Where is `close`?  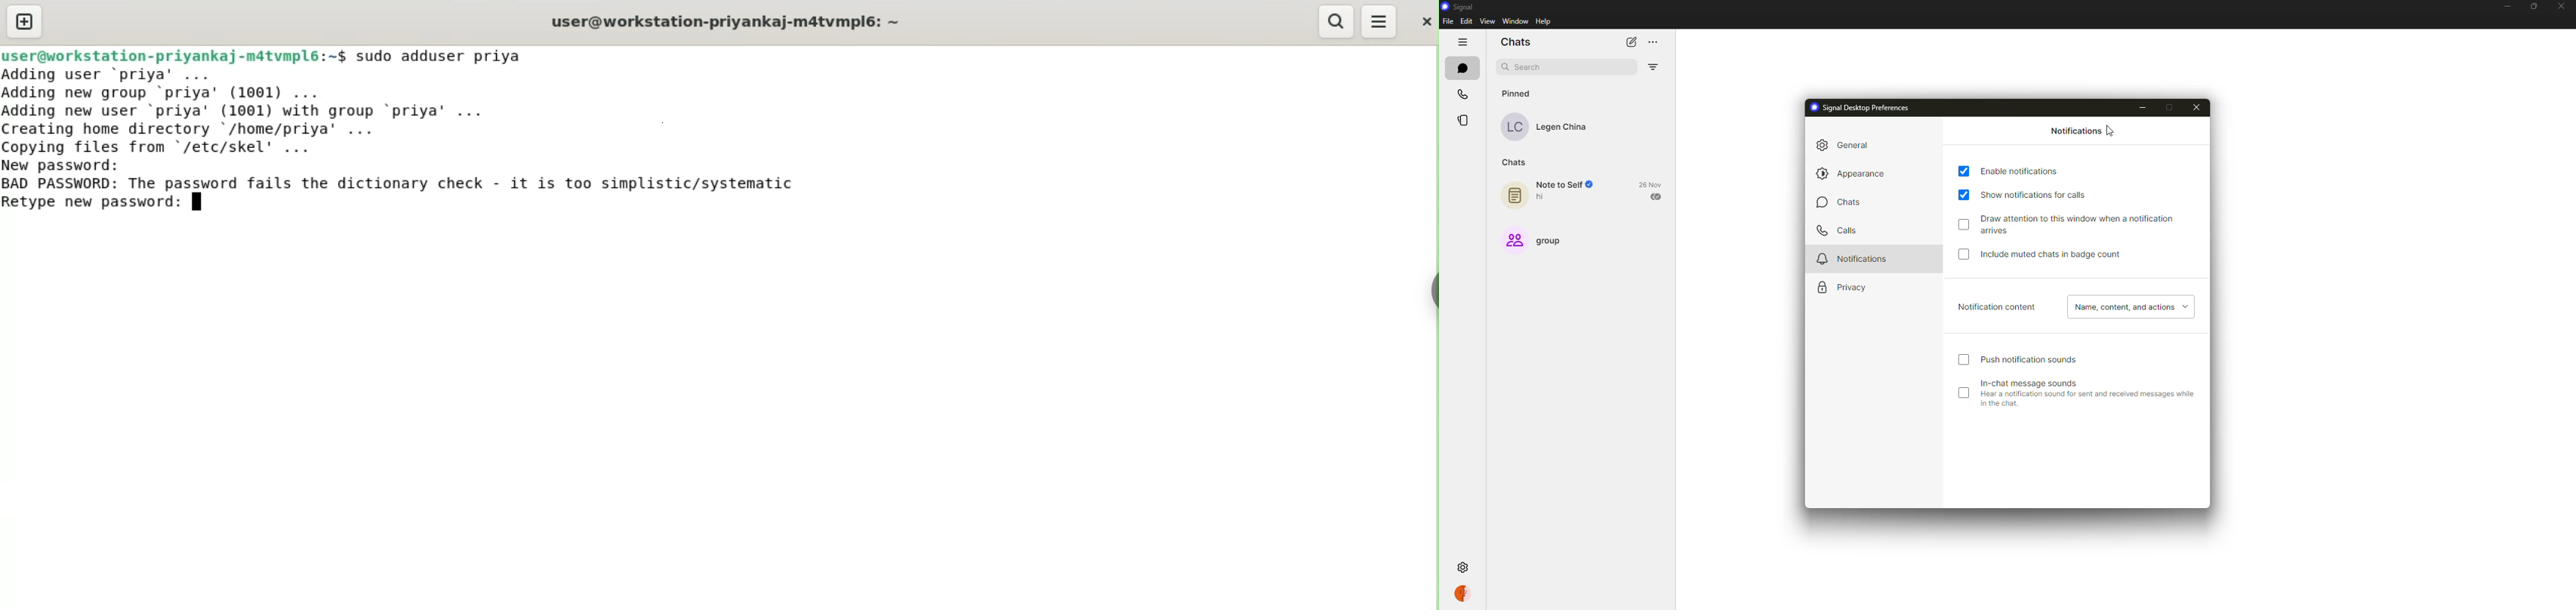 close is located at coordinates (2563, 5).